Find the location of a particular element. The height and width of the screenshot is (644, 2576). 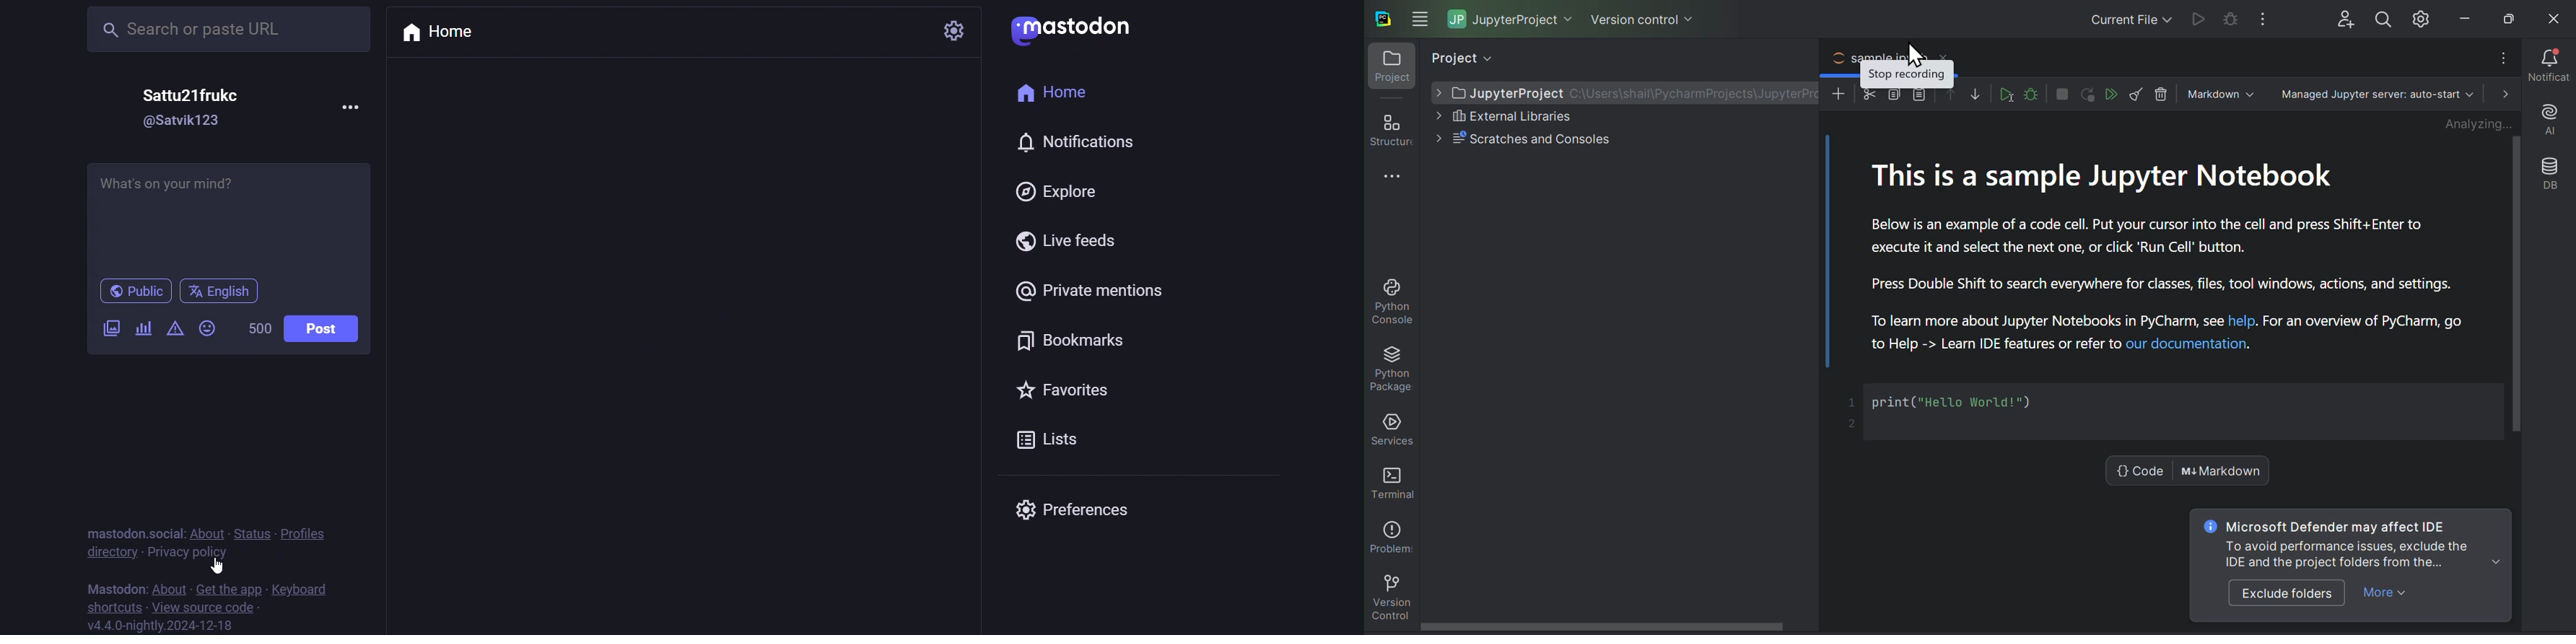

Scratches and consoles is located at coordinates (1523, 139).